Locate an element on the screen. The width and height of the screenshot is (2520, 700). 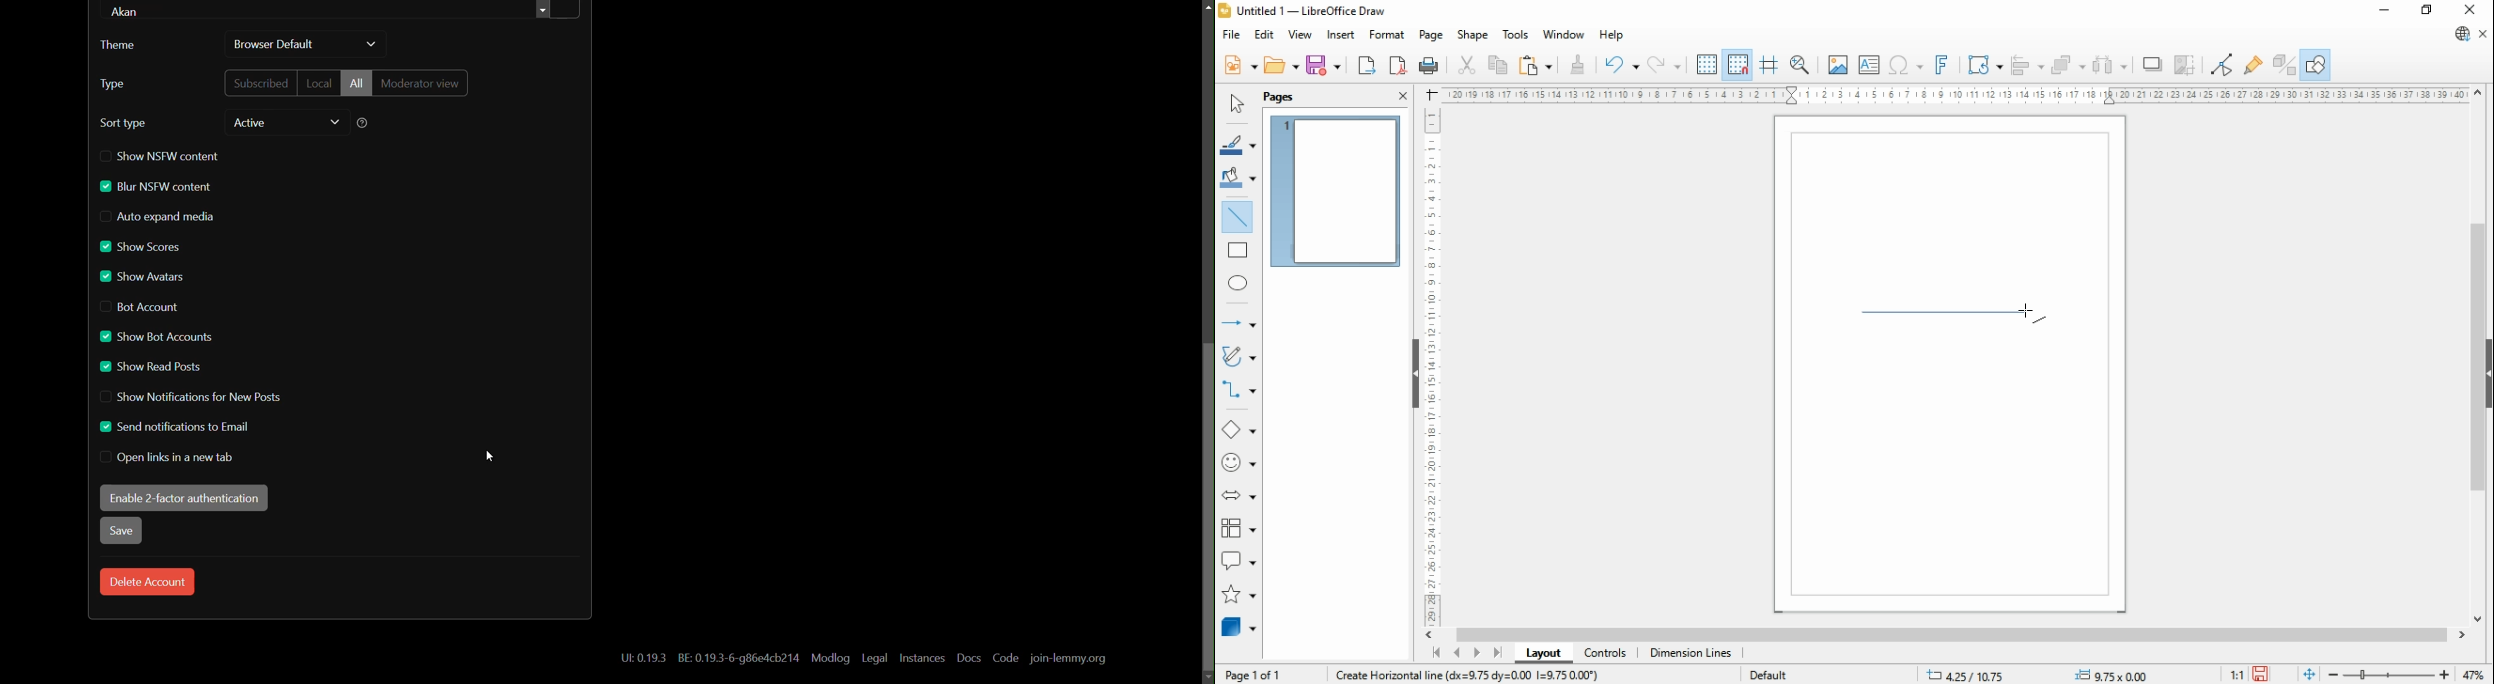
edit is located at coordinates (1264, 36).